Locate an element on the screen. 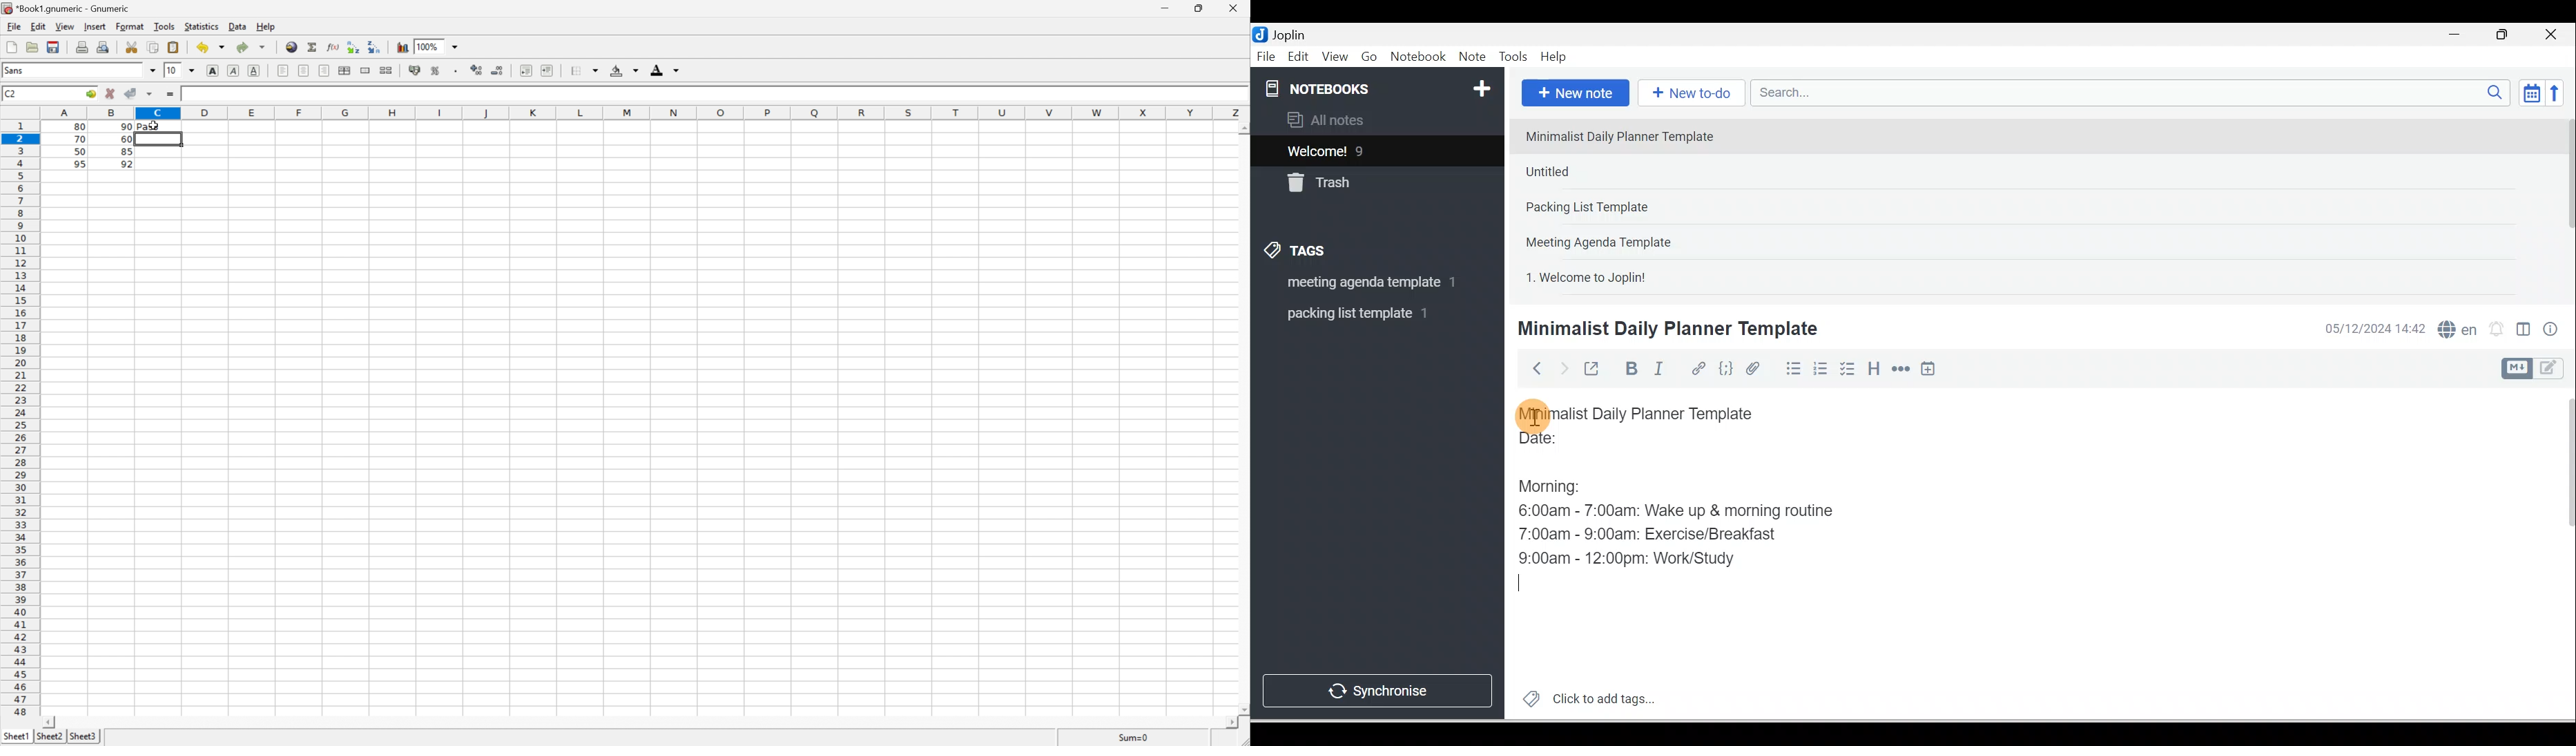 The height and width of the screenshot is (756, 2576). Close is located at coordinates (2555, 35).